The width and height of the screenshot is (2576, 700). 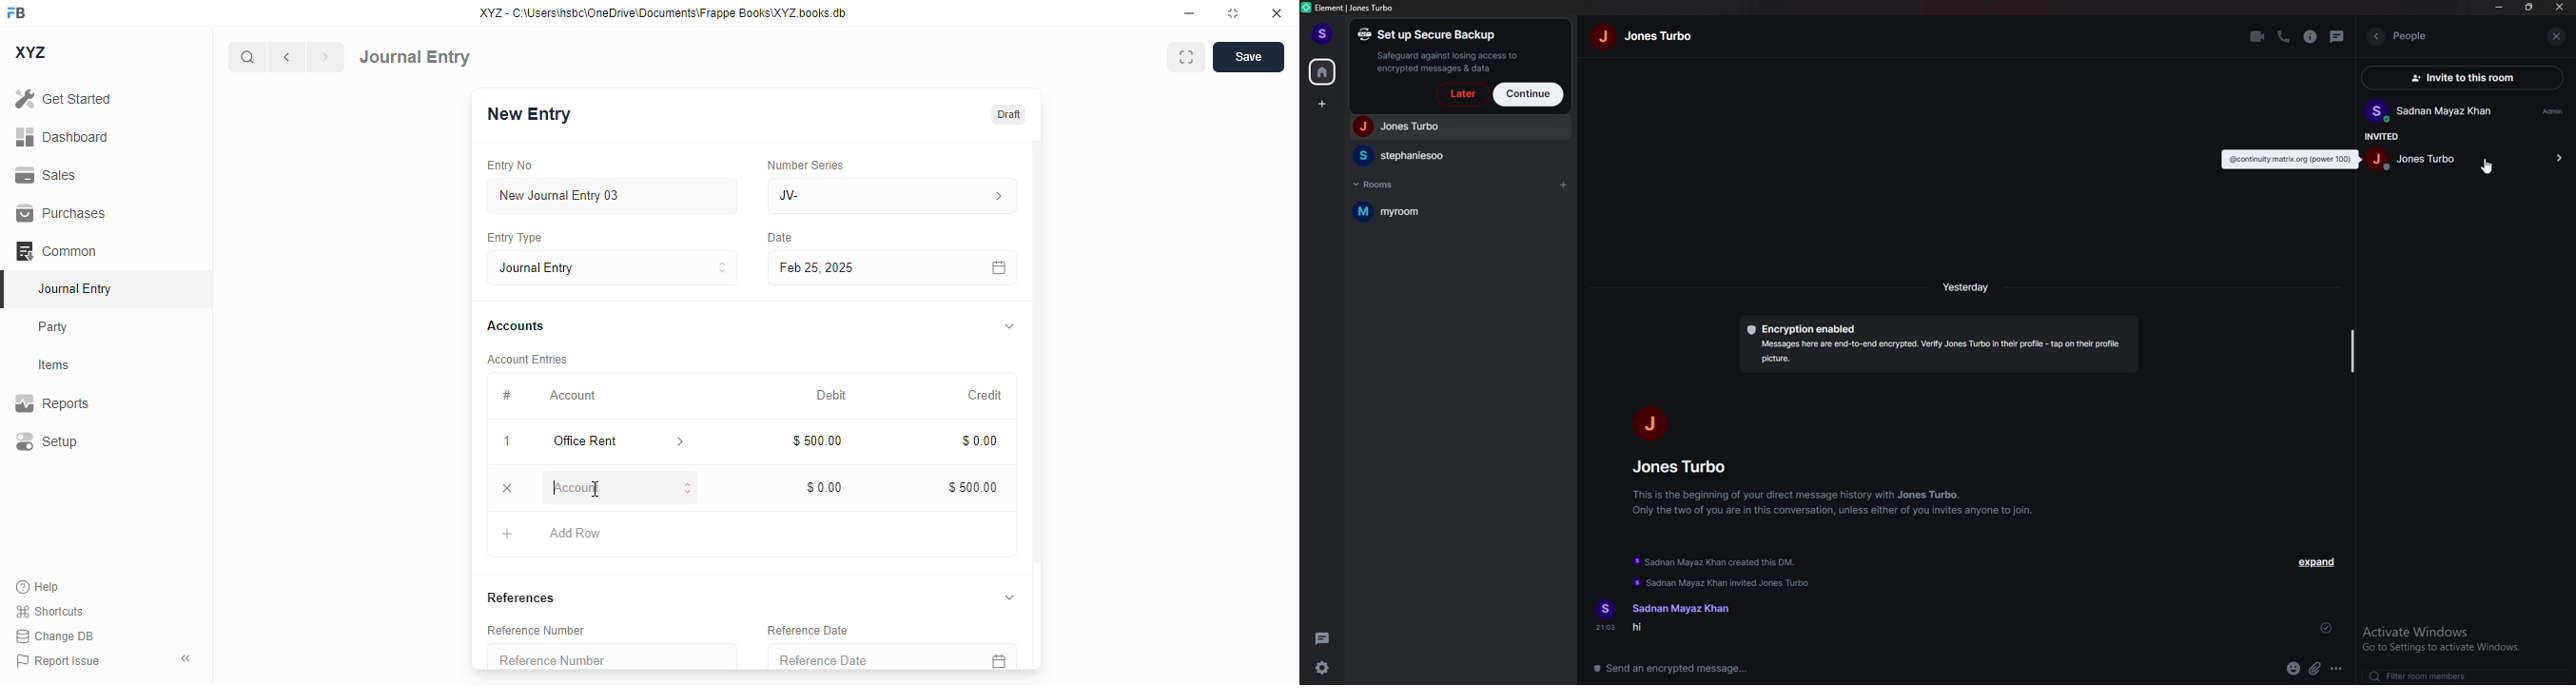 I want to click on next, so click(x=326, y=57).